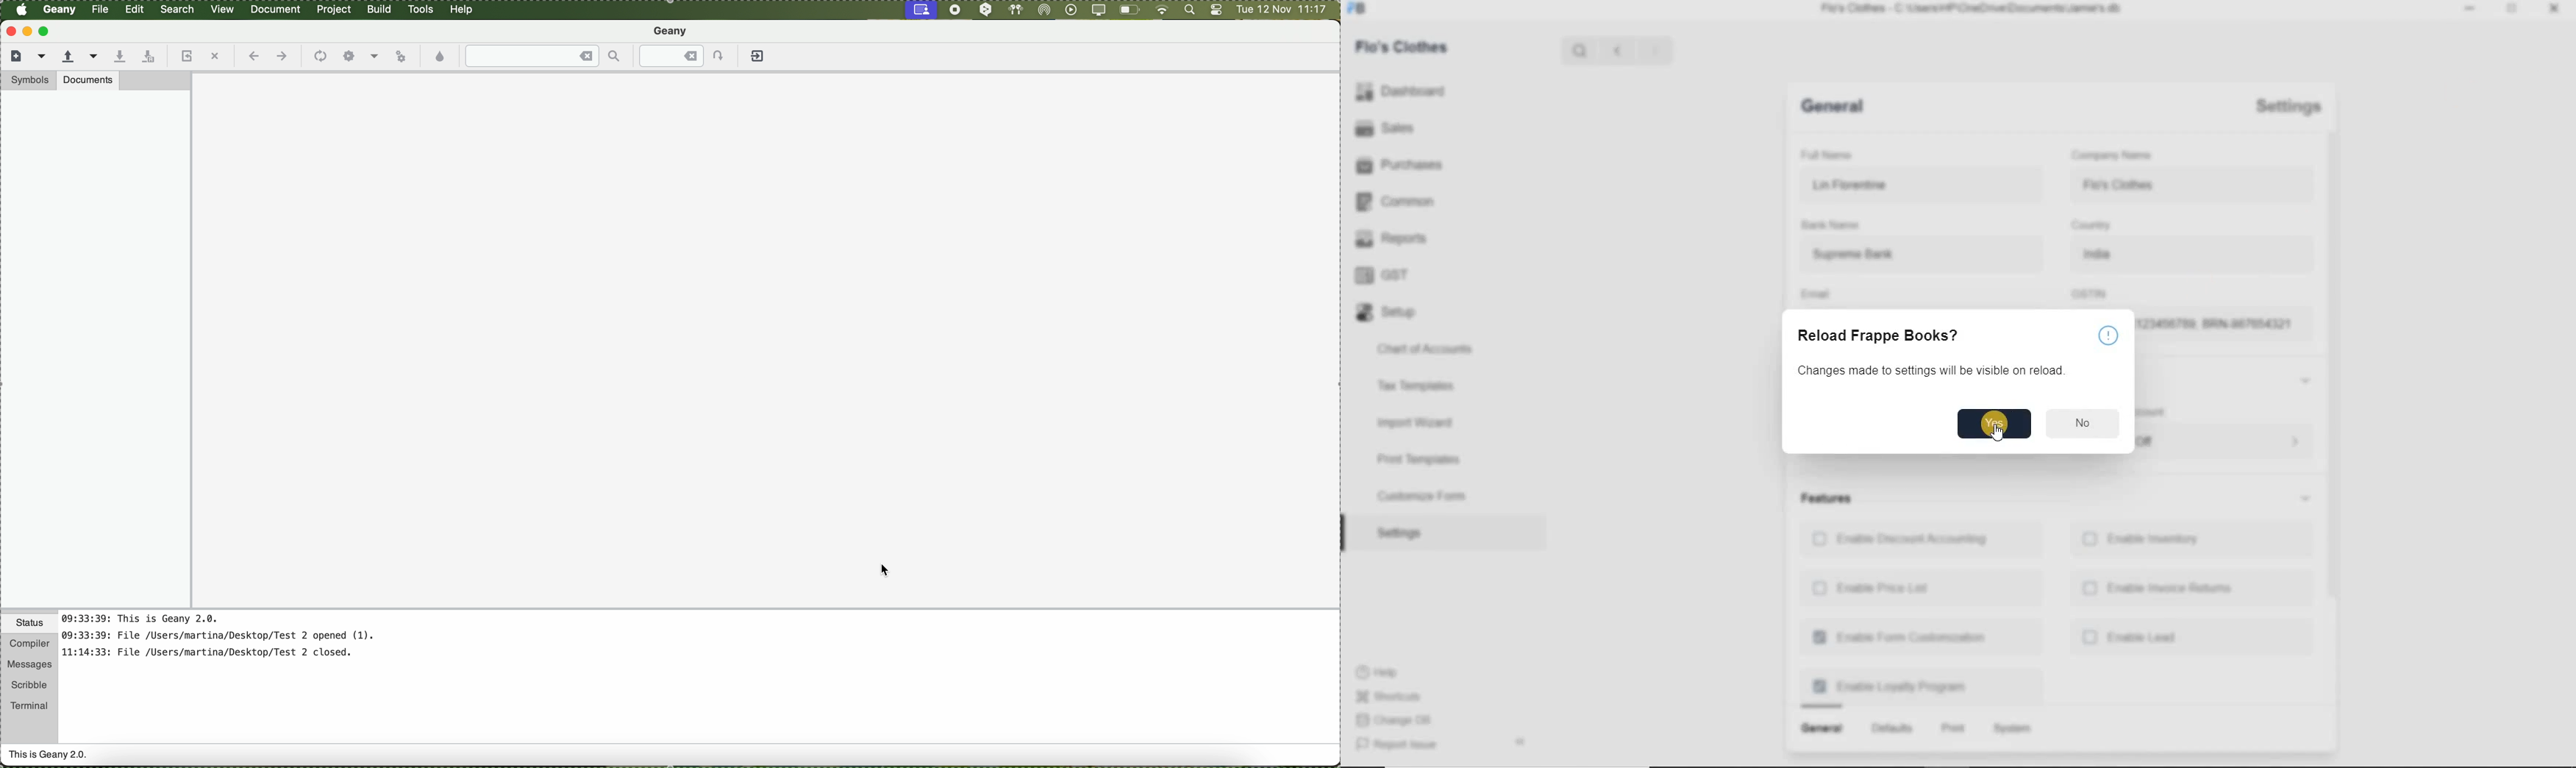 Image resolution: width=2576 pixels, height=784 pixels. What do you see at coordinates (1998, 437) in the screenshot?
I see `mouse pointer` at bounding box center [1998, 437].